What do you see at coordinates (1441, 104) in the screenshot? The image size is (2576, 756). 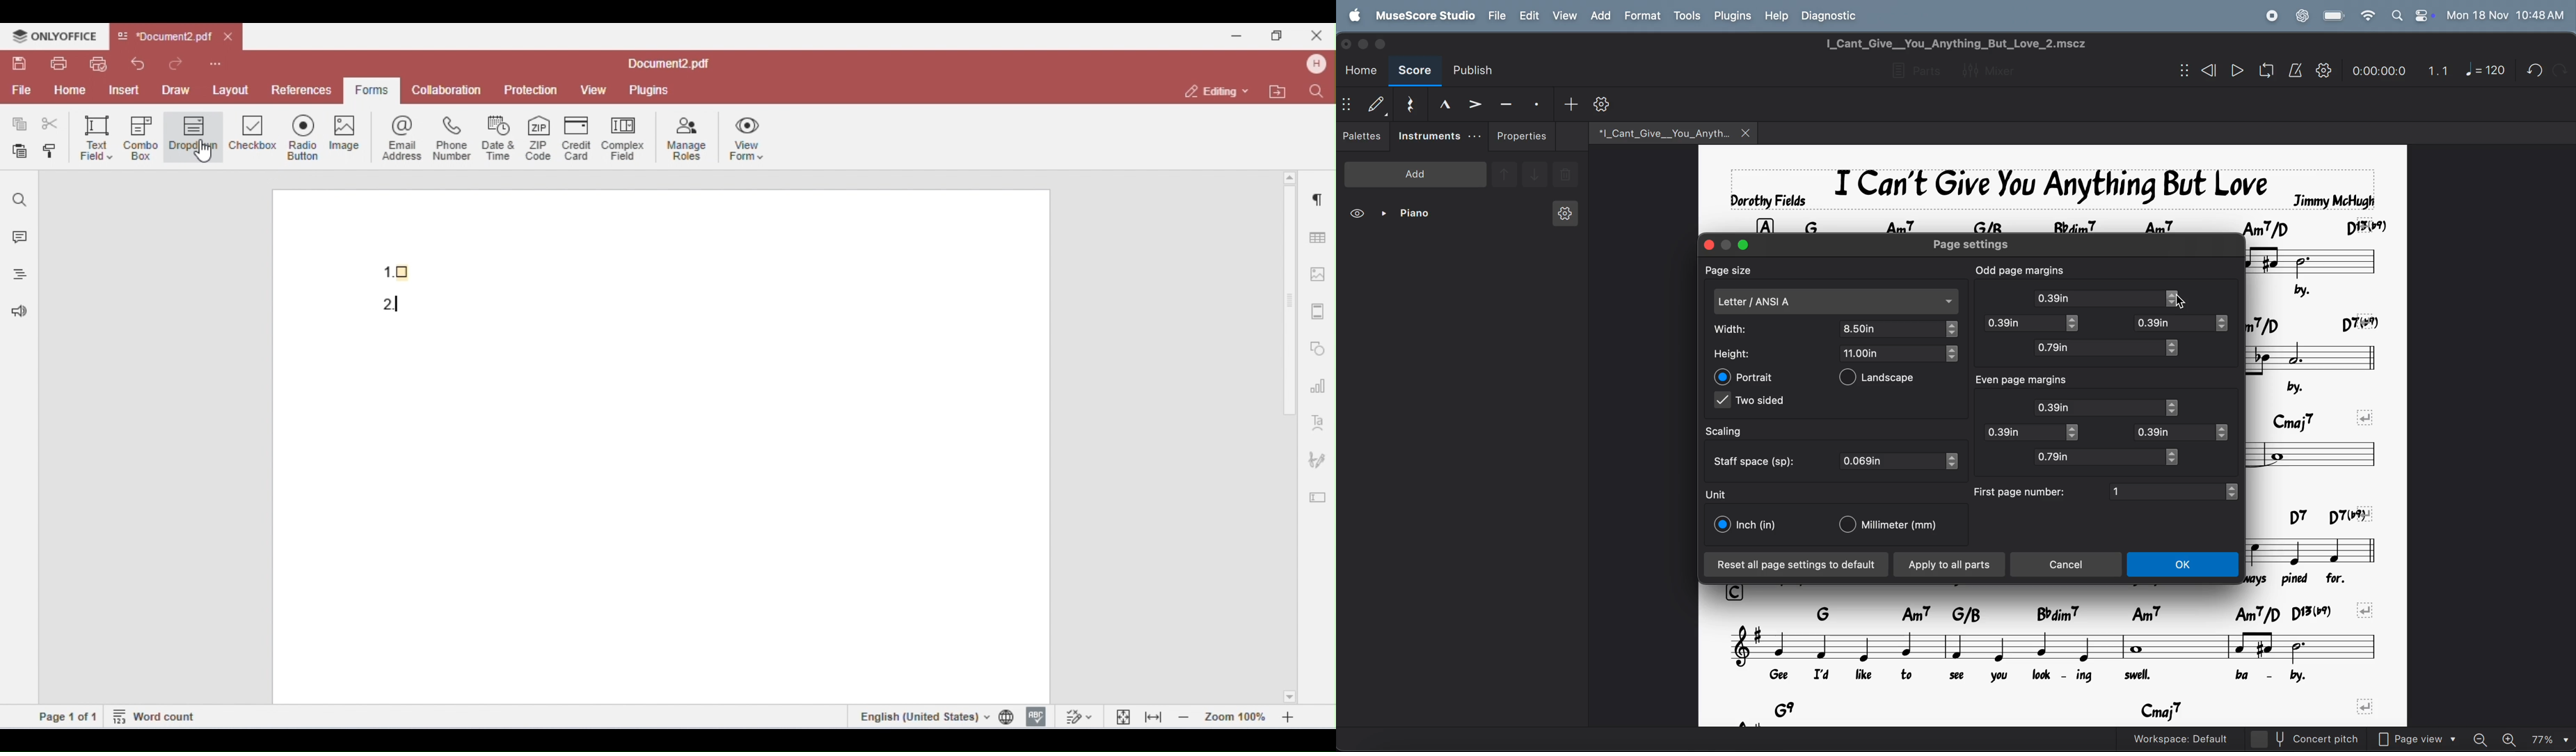 I see `marcato` at bounding box center [1441, 104].